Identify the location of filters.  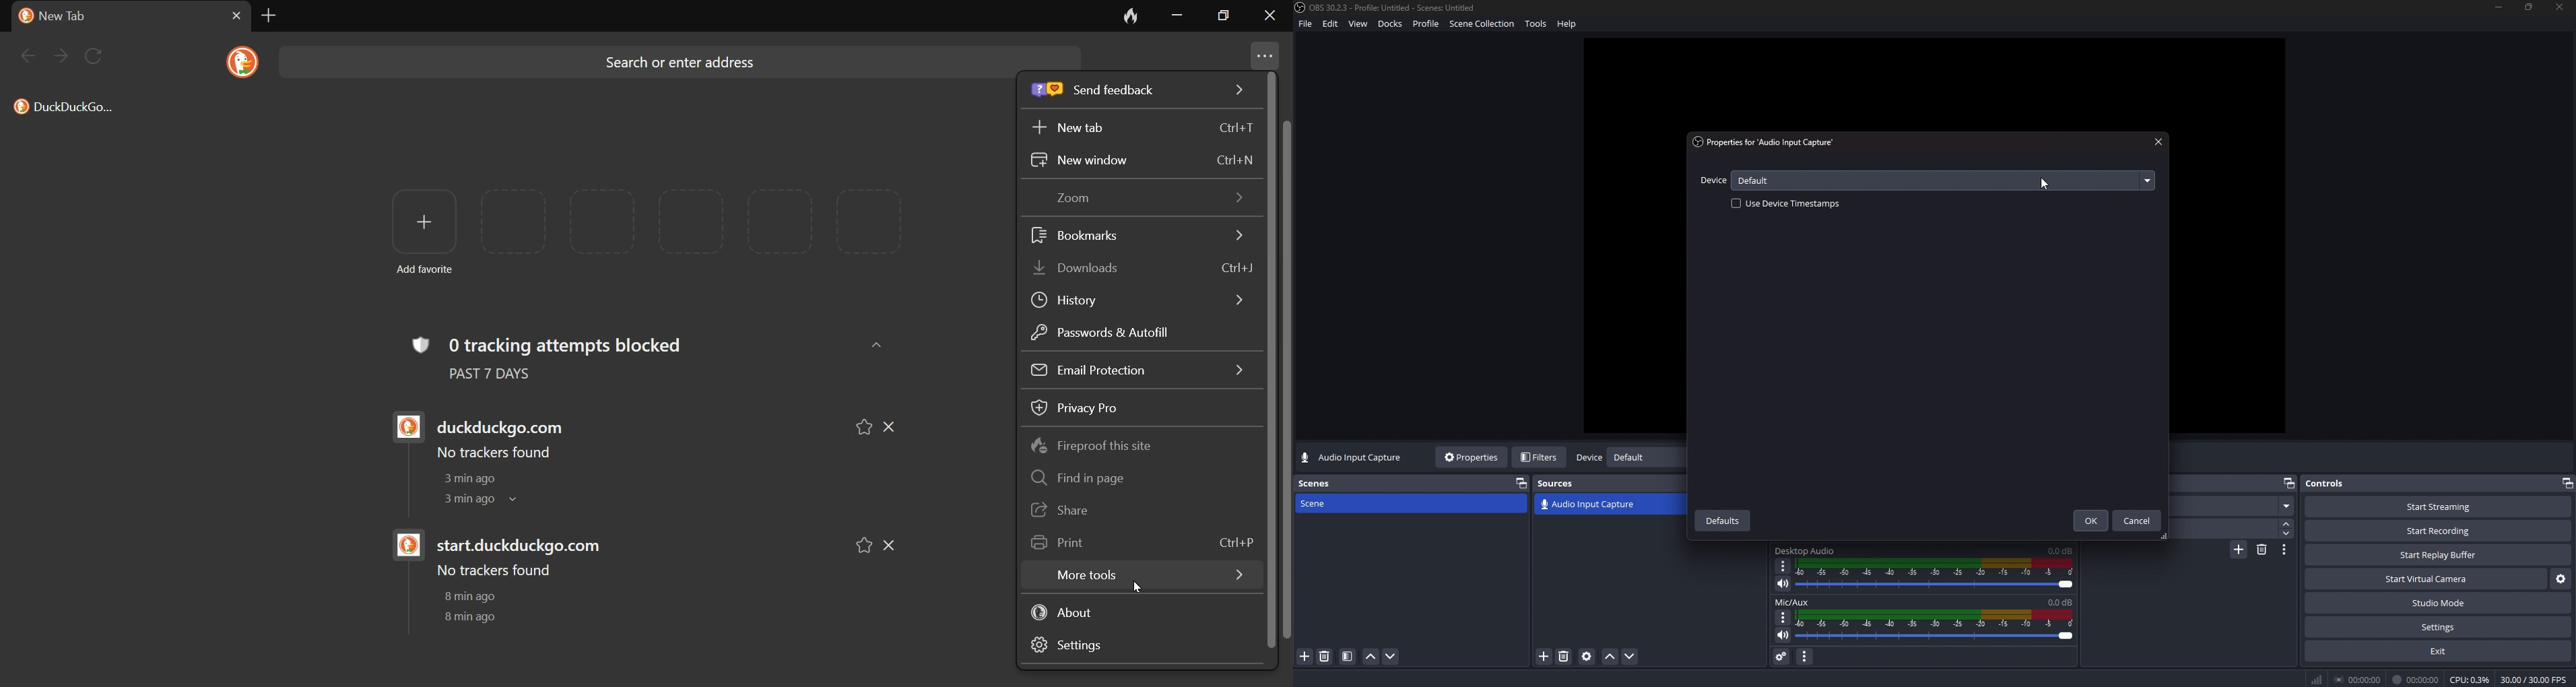
(1541, 457).